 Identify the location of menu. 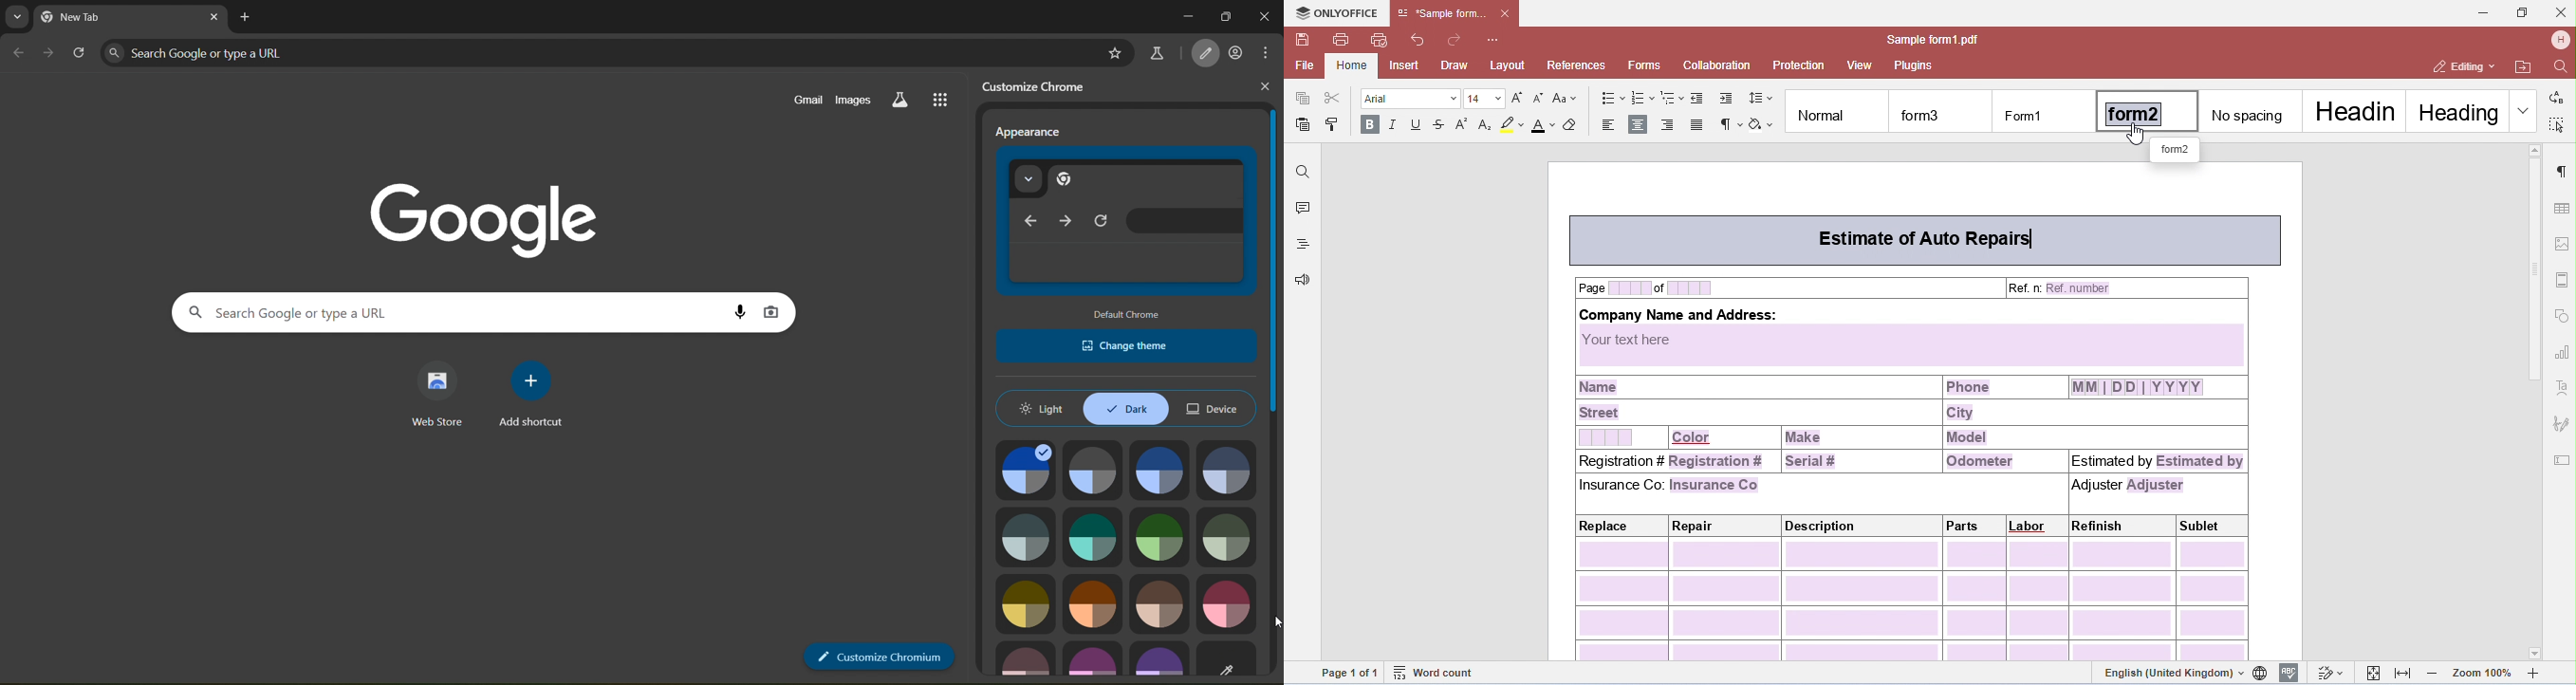
(1268, 52).